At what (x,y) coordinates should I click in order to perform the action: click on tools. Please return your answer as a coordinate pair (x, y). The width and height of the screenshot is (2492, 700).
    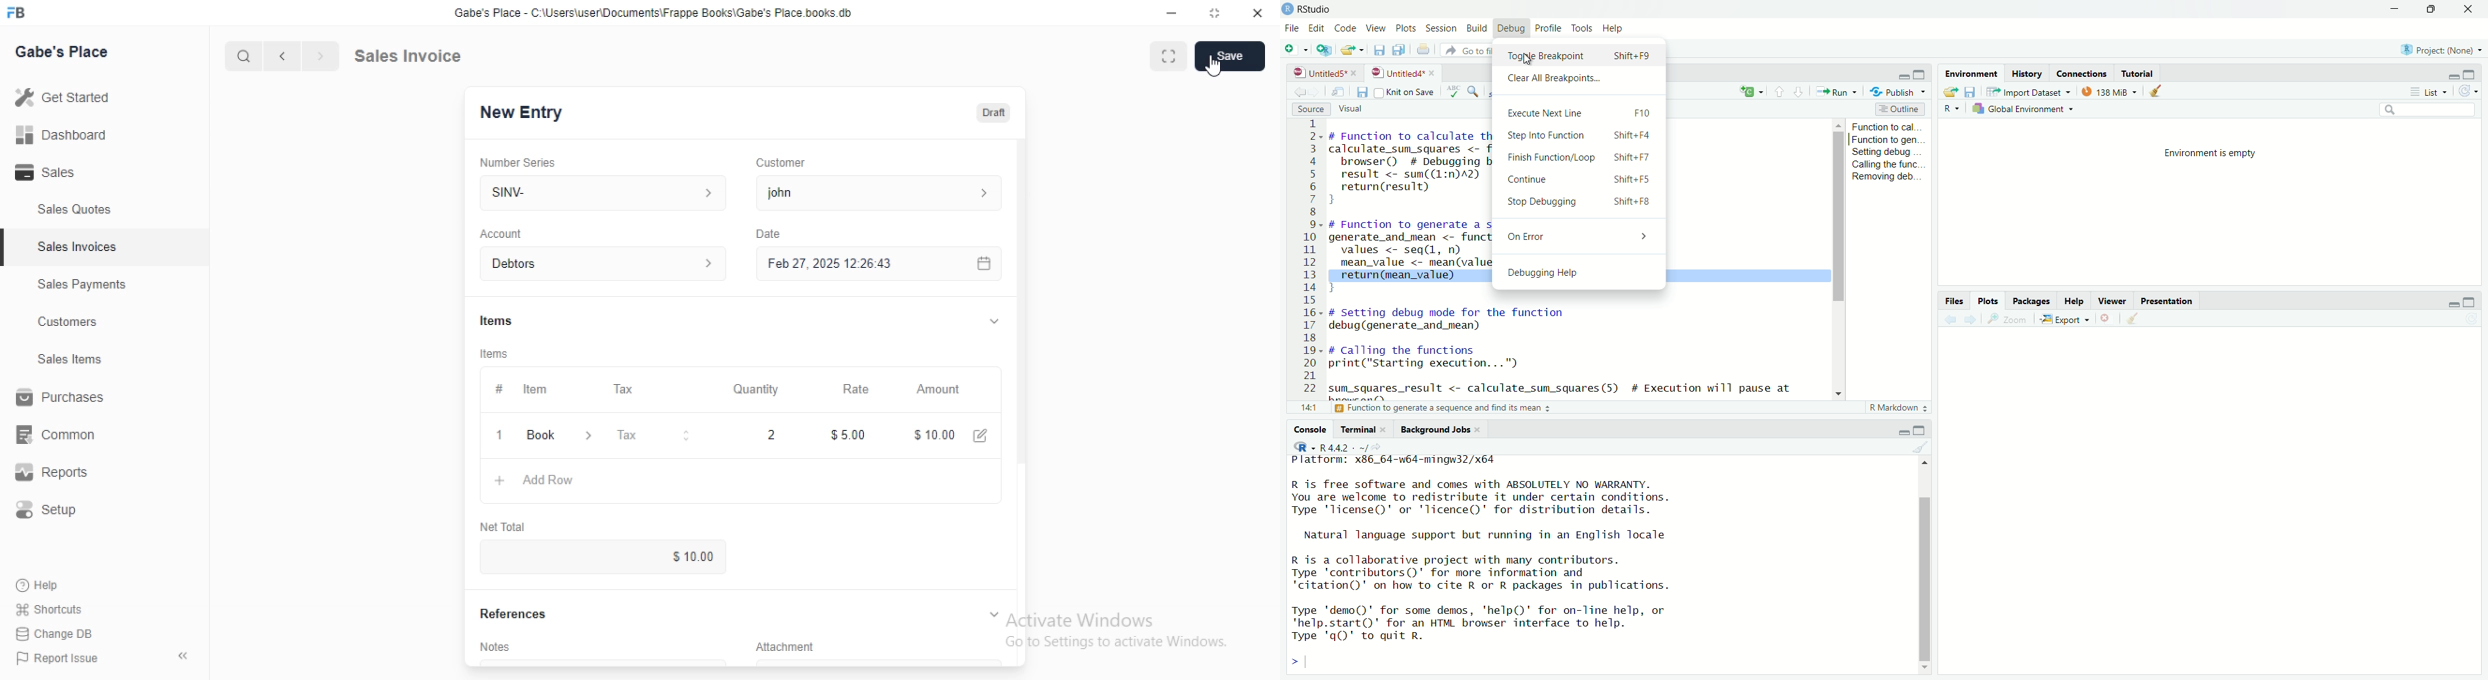
    Looking at the image, I should click on (1582, 27).